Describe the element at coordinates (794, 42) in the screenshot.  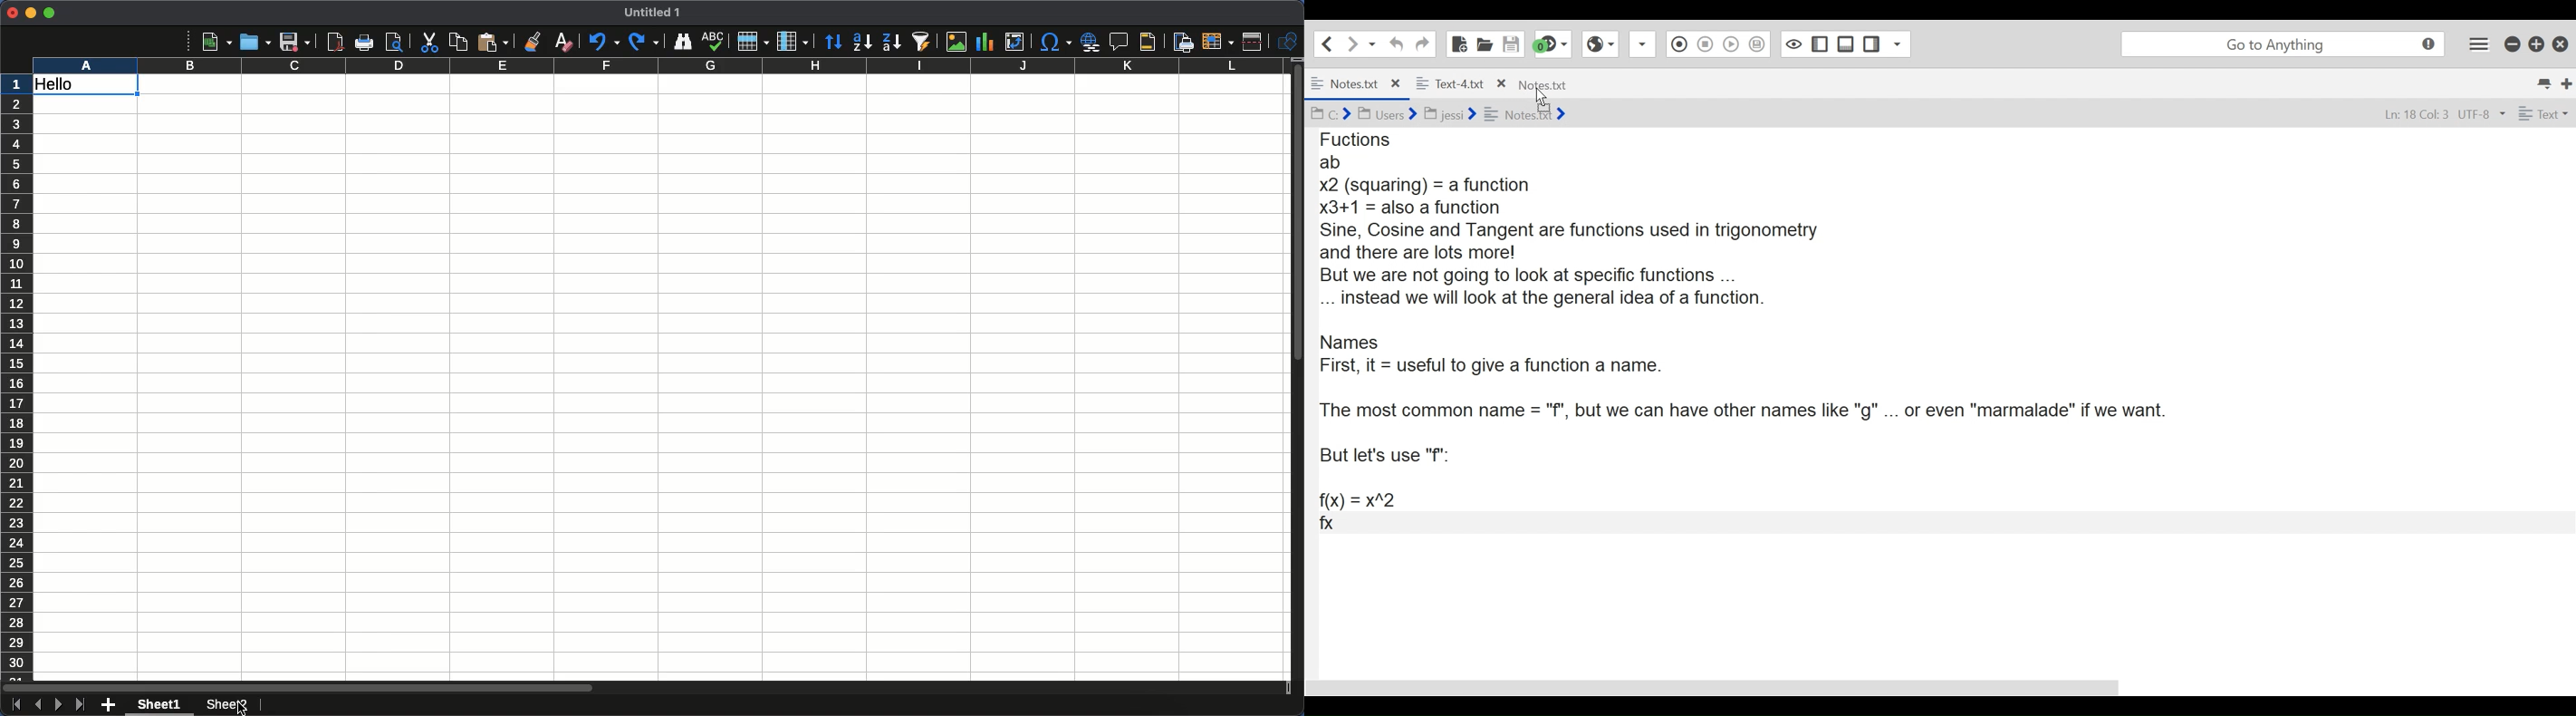
I see `Column` at that location.